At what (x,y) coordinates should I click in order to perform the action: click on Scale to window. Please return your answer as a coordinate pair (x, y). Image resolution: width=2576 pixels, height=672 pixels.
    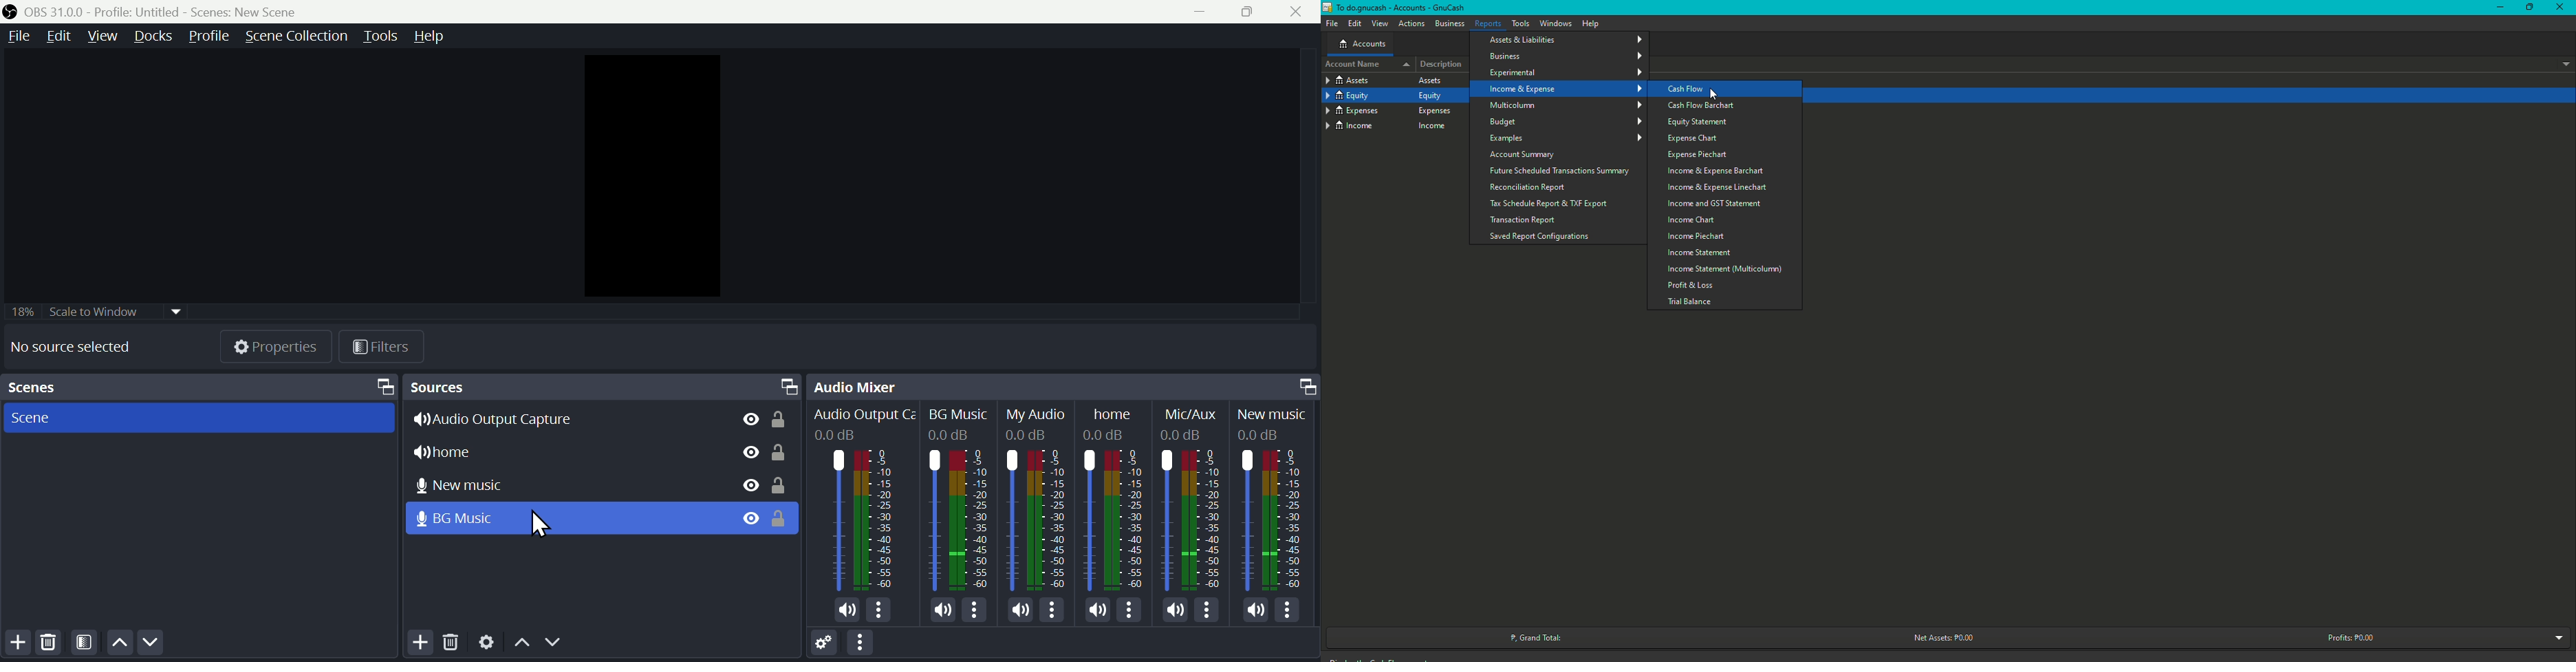
    Looking at the image, I should click on (115, 310).